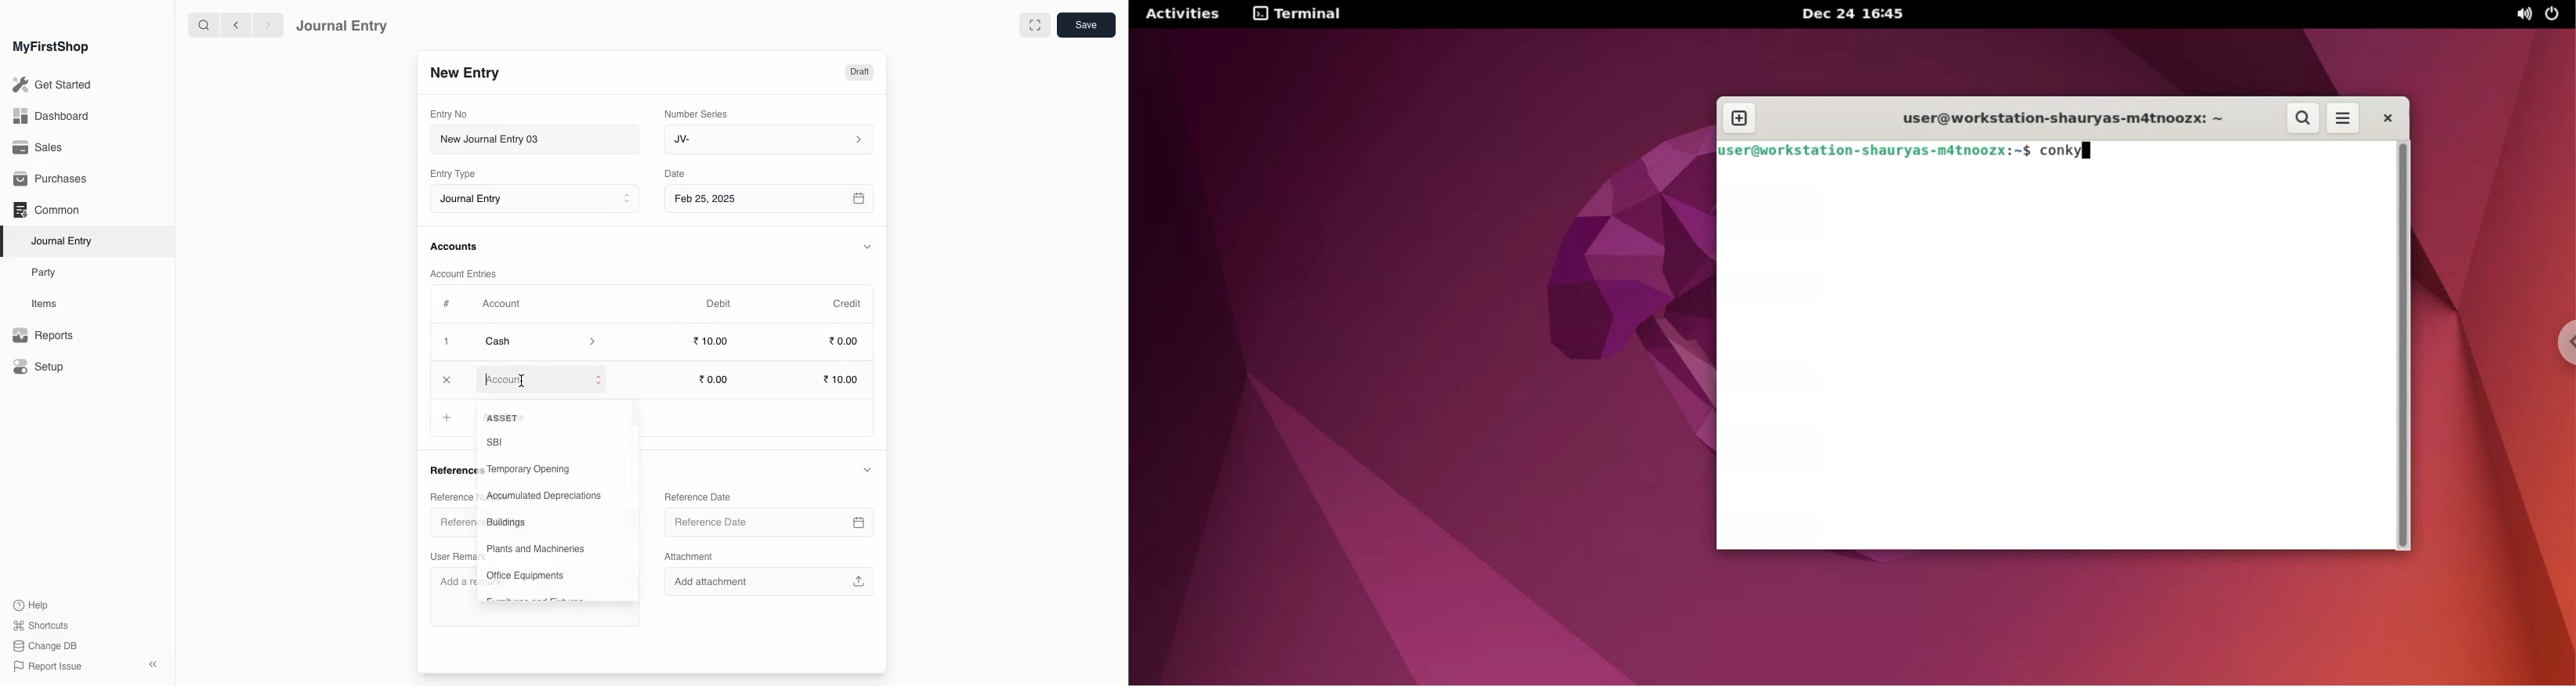  I want to click on Account, so click(501, 304).